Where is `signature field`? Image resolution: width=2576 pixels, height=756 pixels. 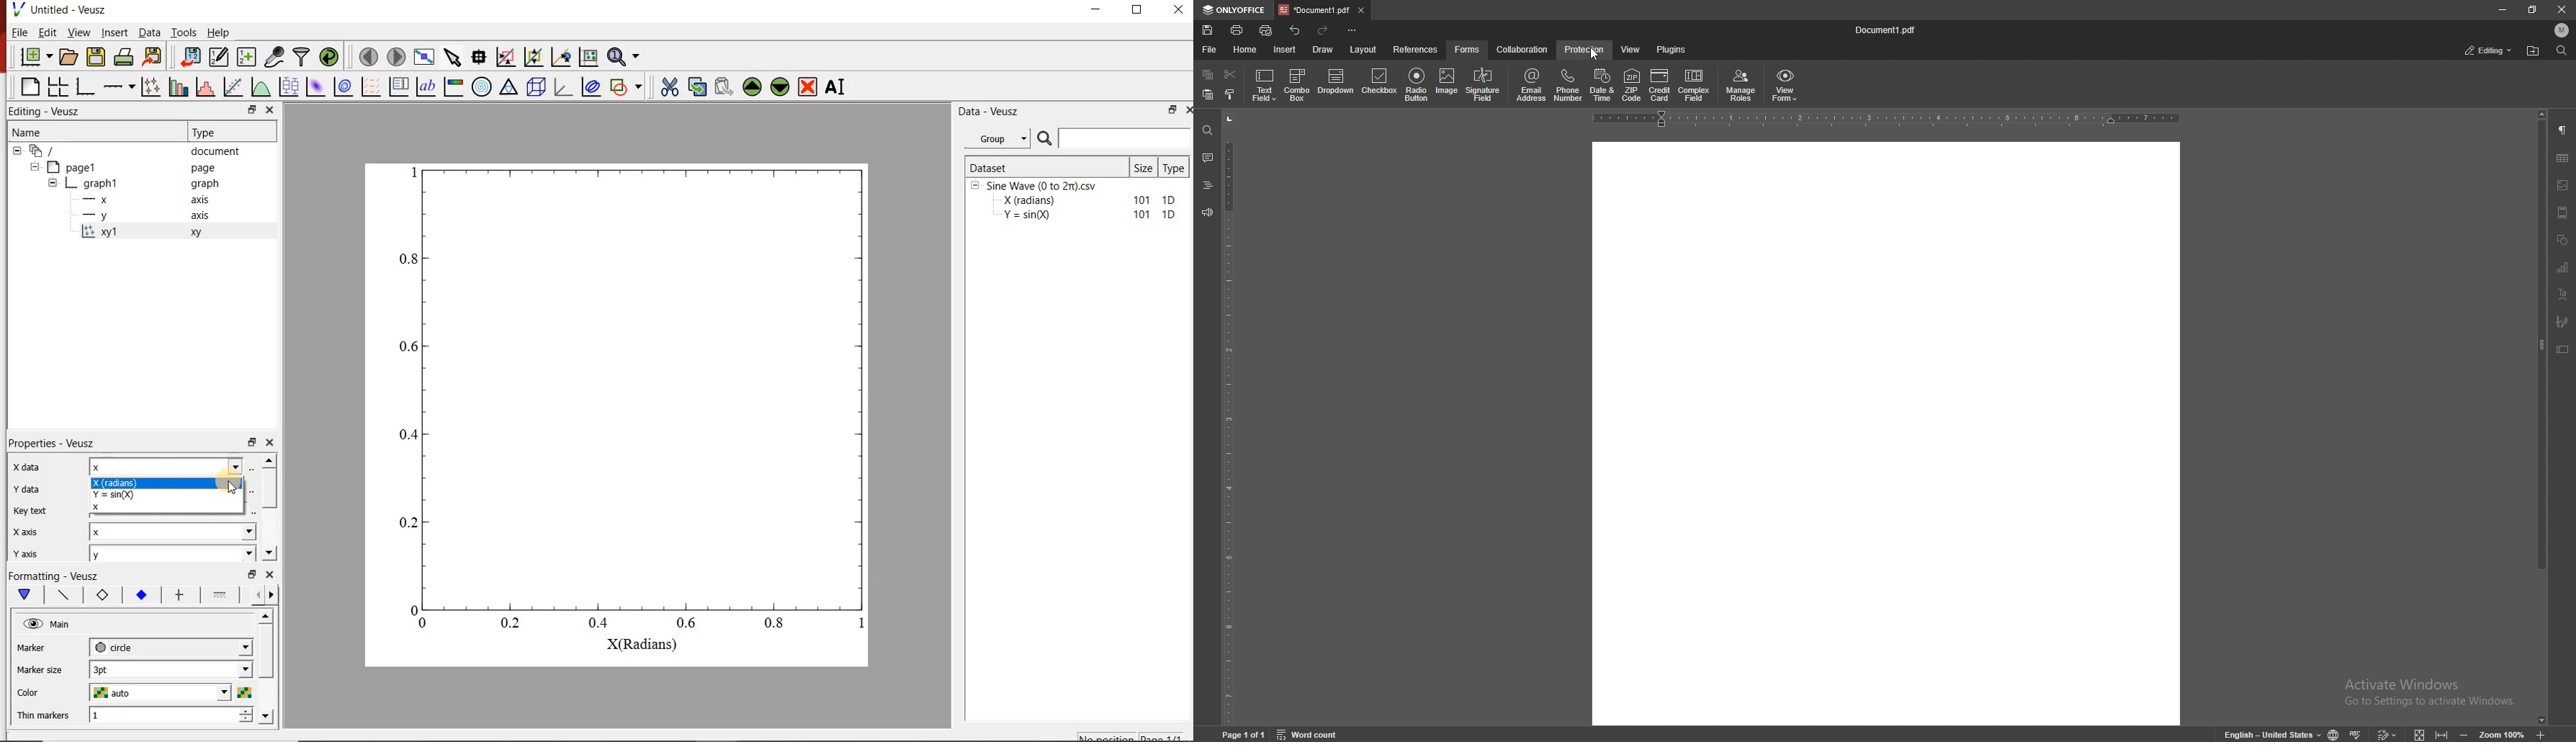 signature field is located at coordinates (1484, 86).